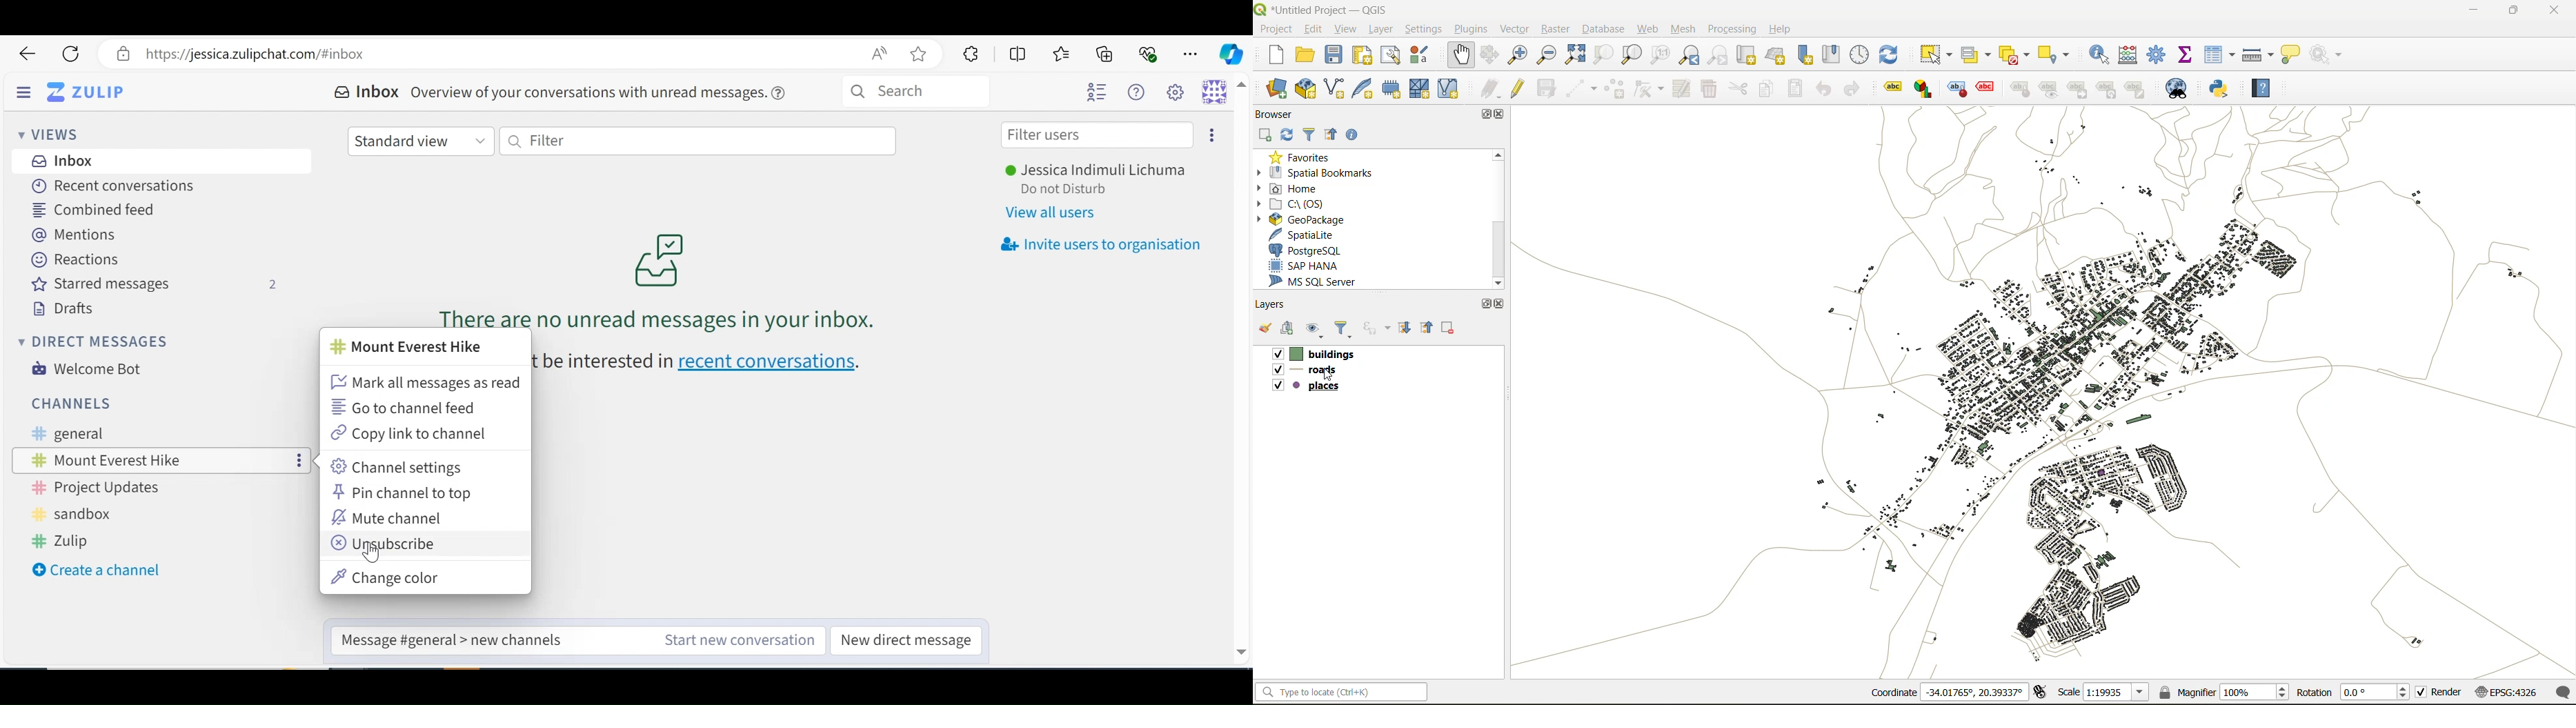 Image resolution: width=2576 pixels, height=728 pixels. What do you see at coordinates (2098, 56) in the screenshot?
I see `identify features` at bounding box center [2098, 56].